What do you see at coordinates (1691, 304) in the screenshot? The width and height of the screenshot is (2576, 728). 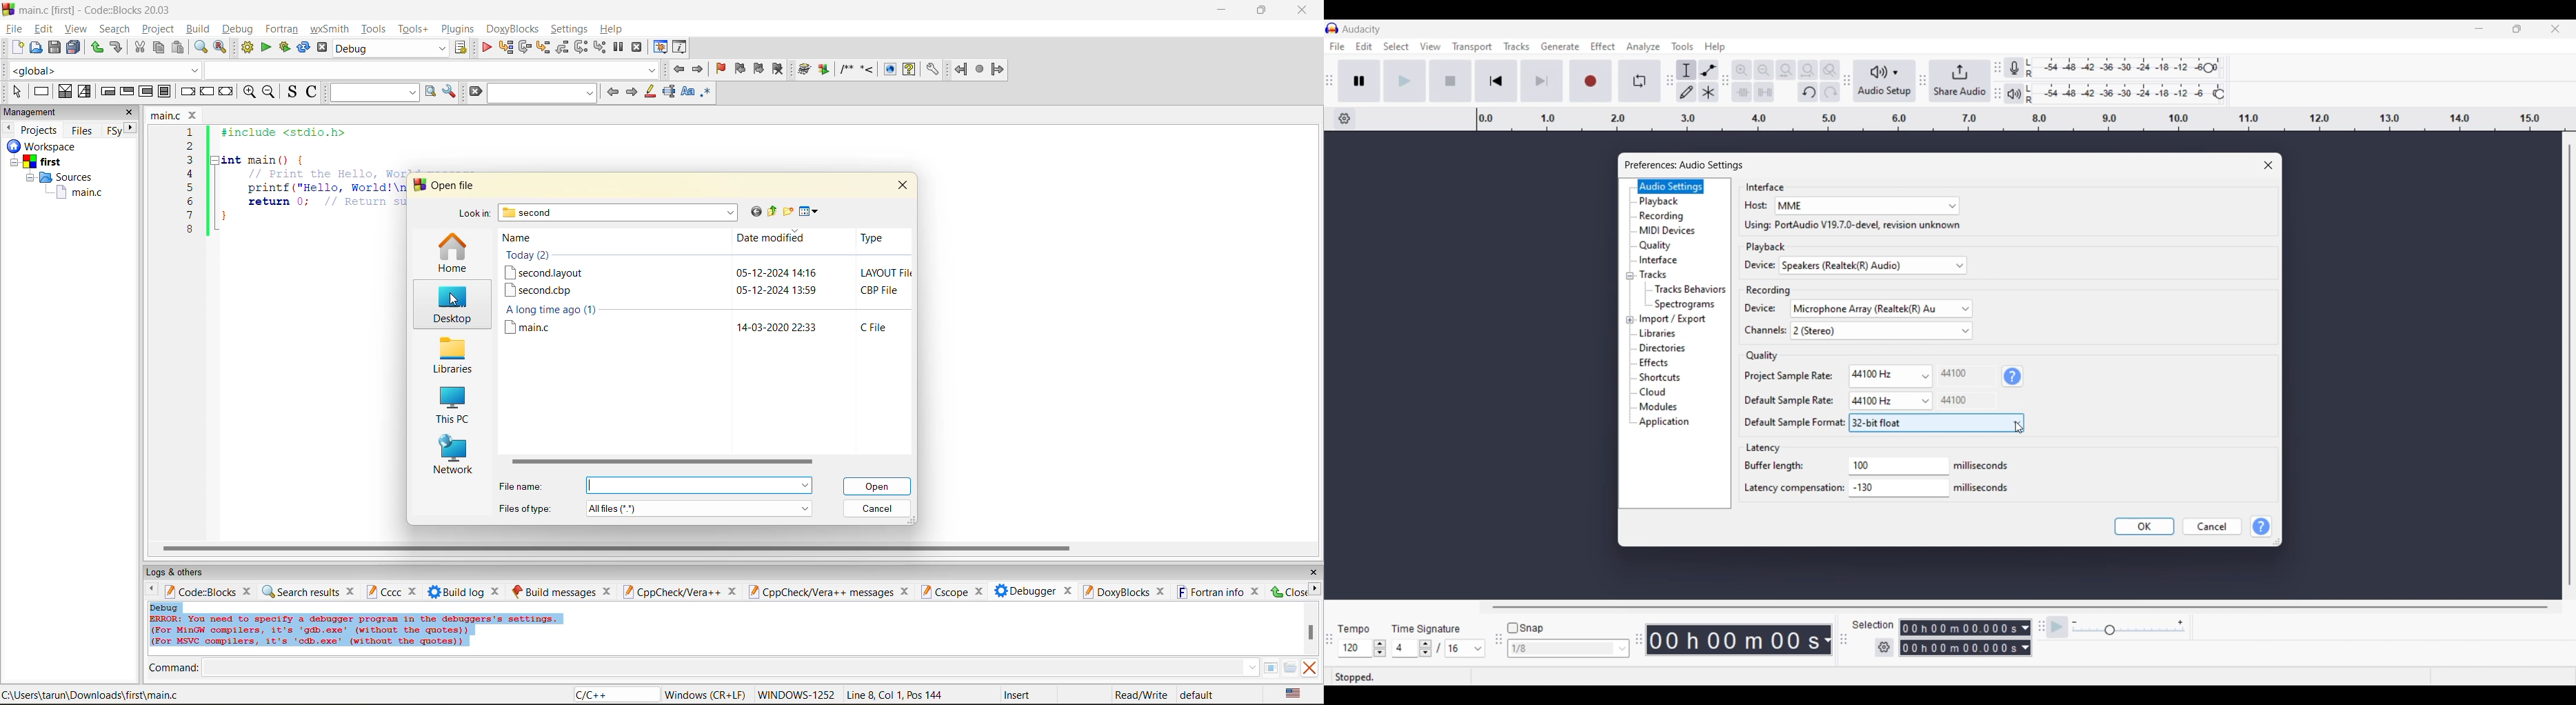 I see `Spectrograms` at bounding box center [1691, 304].